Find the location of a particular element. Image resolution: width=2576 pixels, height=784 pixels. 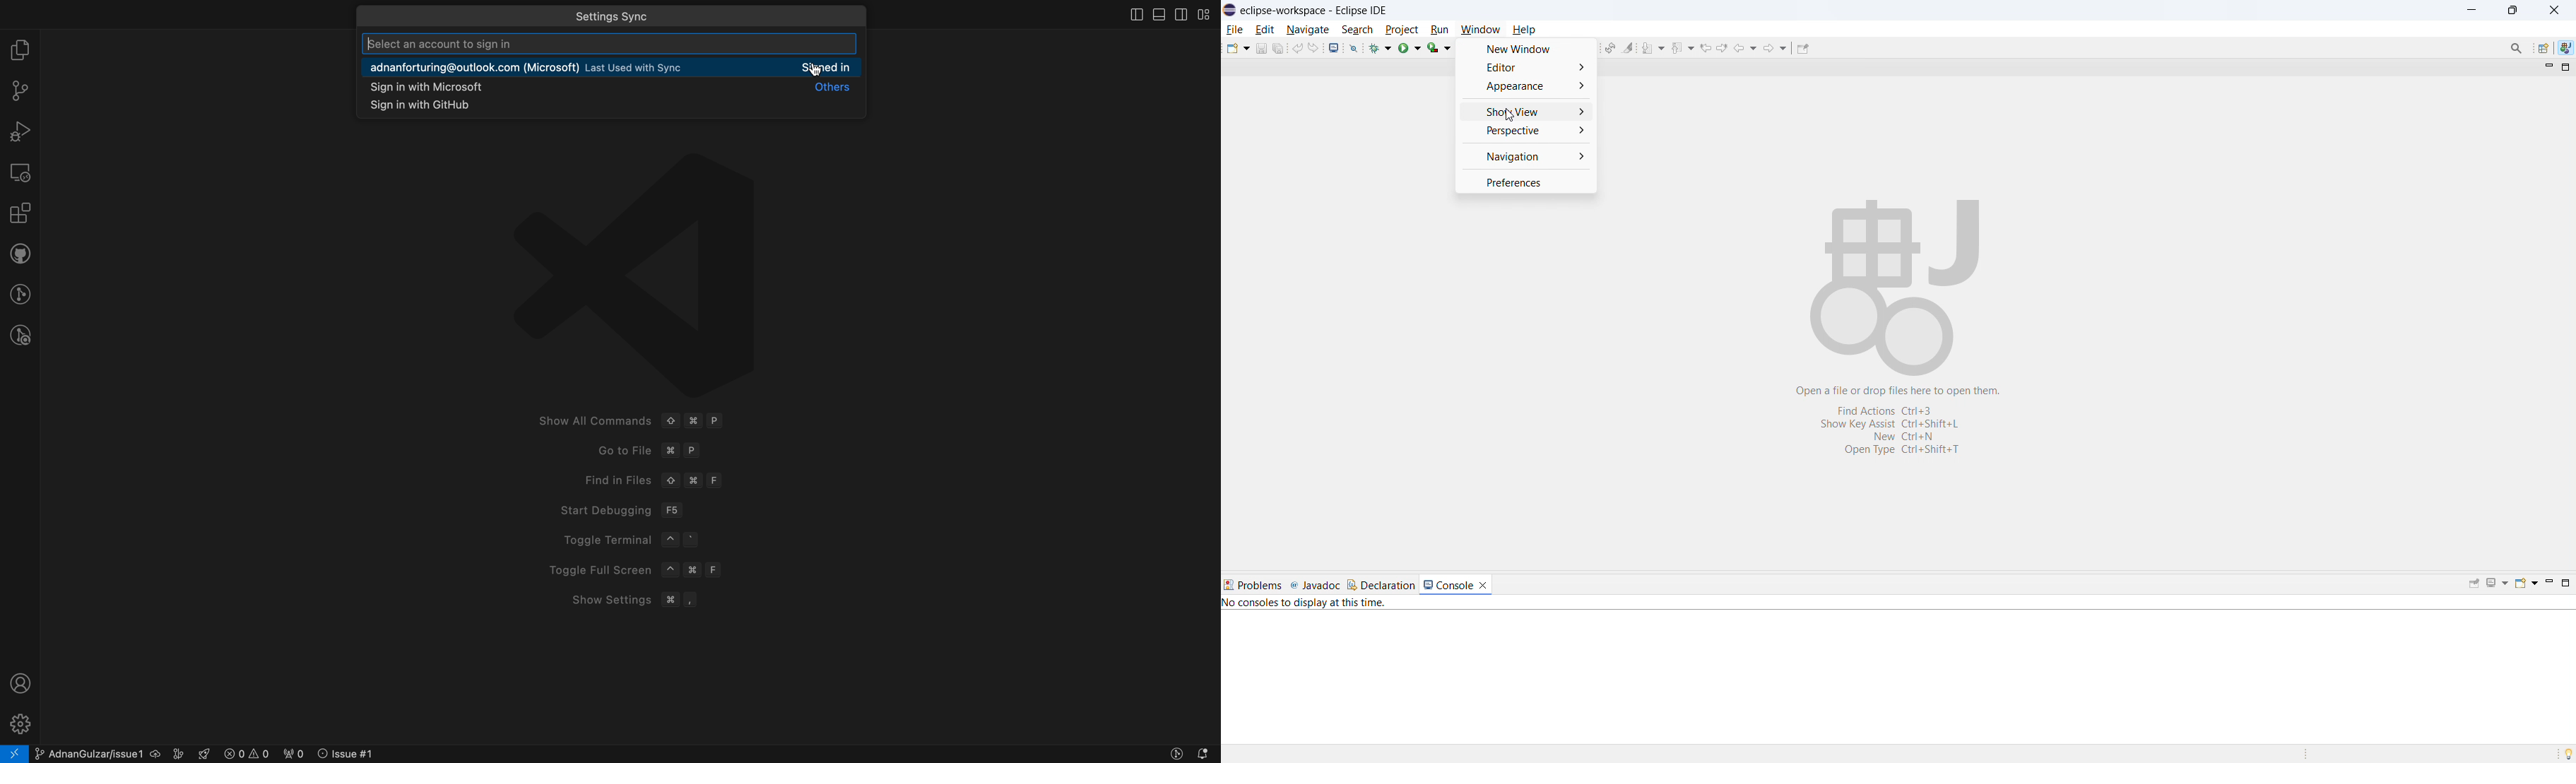

current branch and issue is located at coordinates (111, 753).